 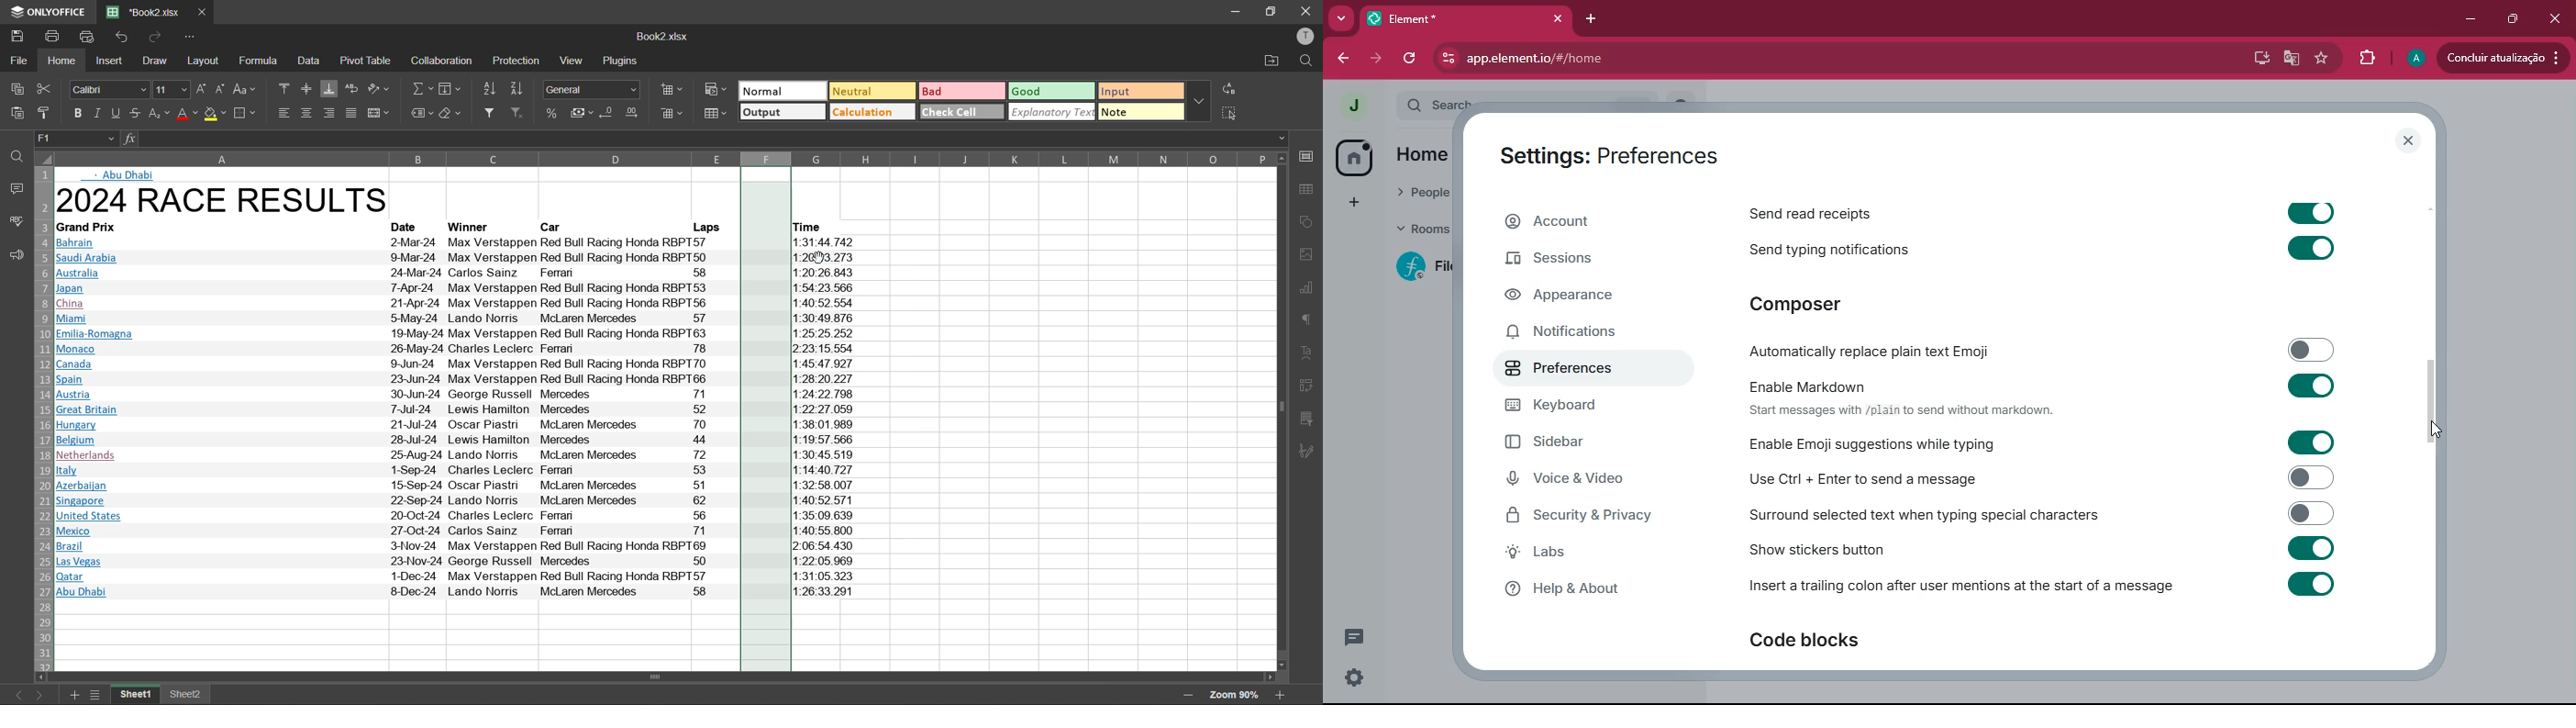 What do you see at coordinates (390, 243) in the screenshot?
I see `BBahrain 2-Mar-24 Max Verstappen Red Bull Racing Honda RBPT57 1:31:44 742` at bounding box center [390, 243].